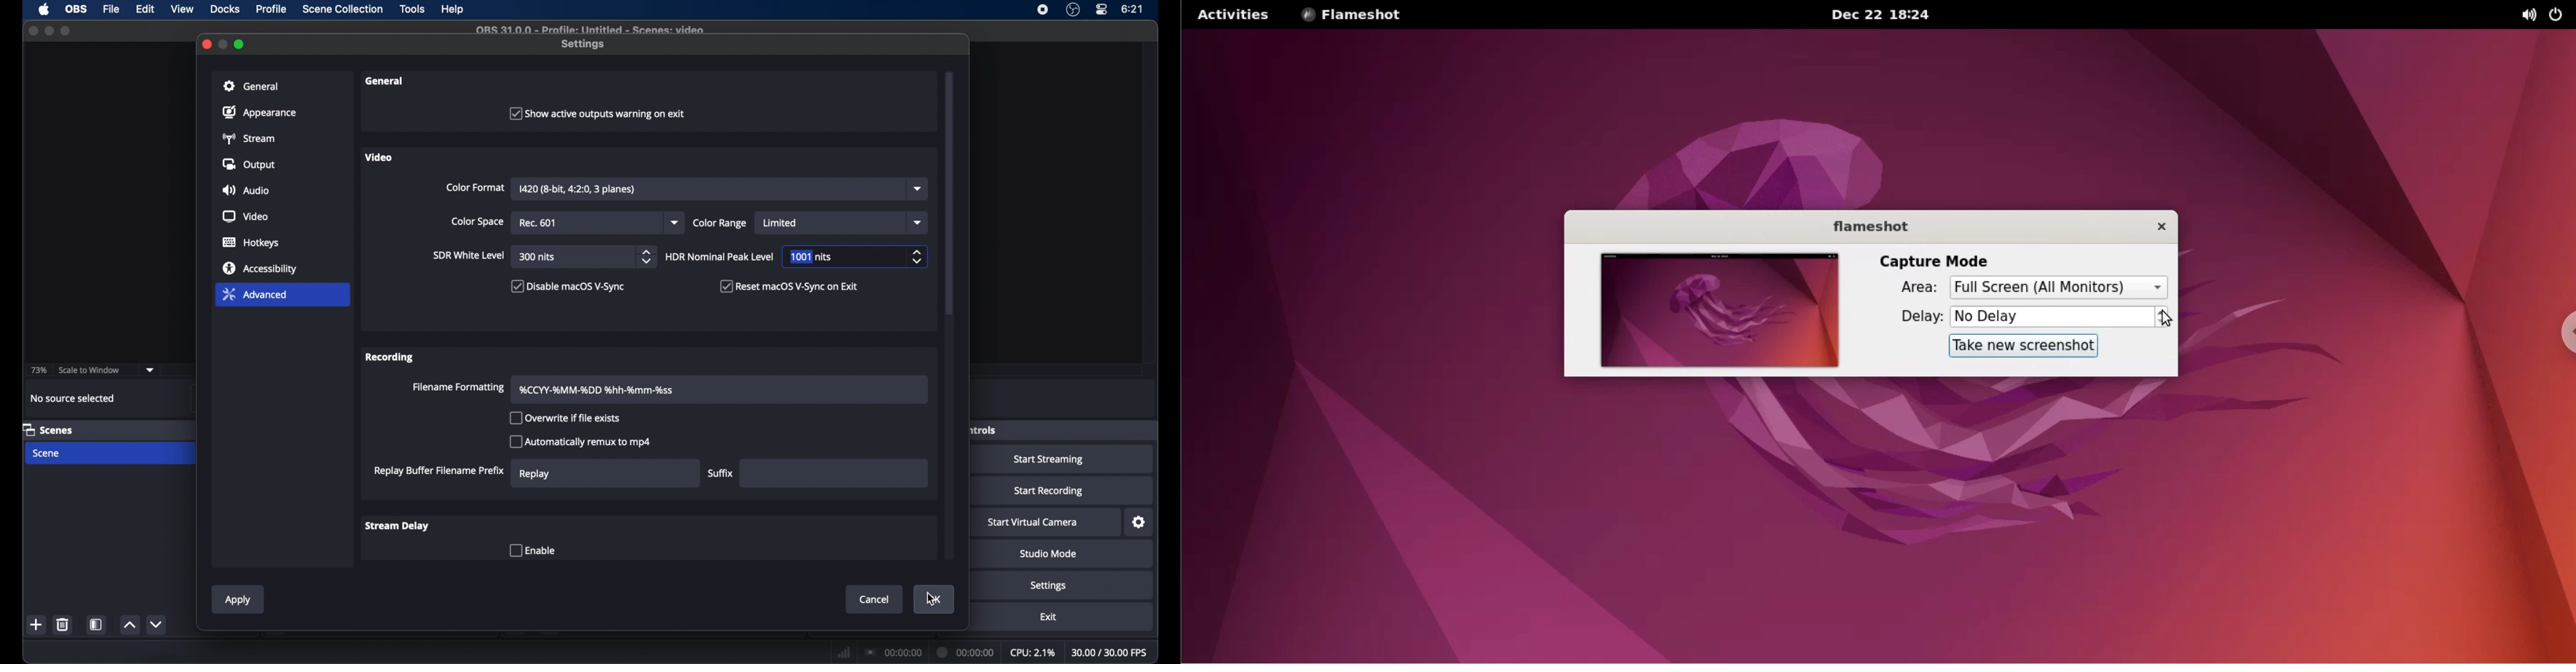 This screenshot has width=2576, height=672. Describe the element at coordinates (385, 81) in the screenshot. I see `general` at that location.